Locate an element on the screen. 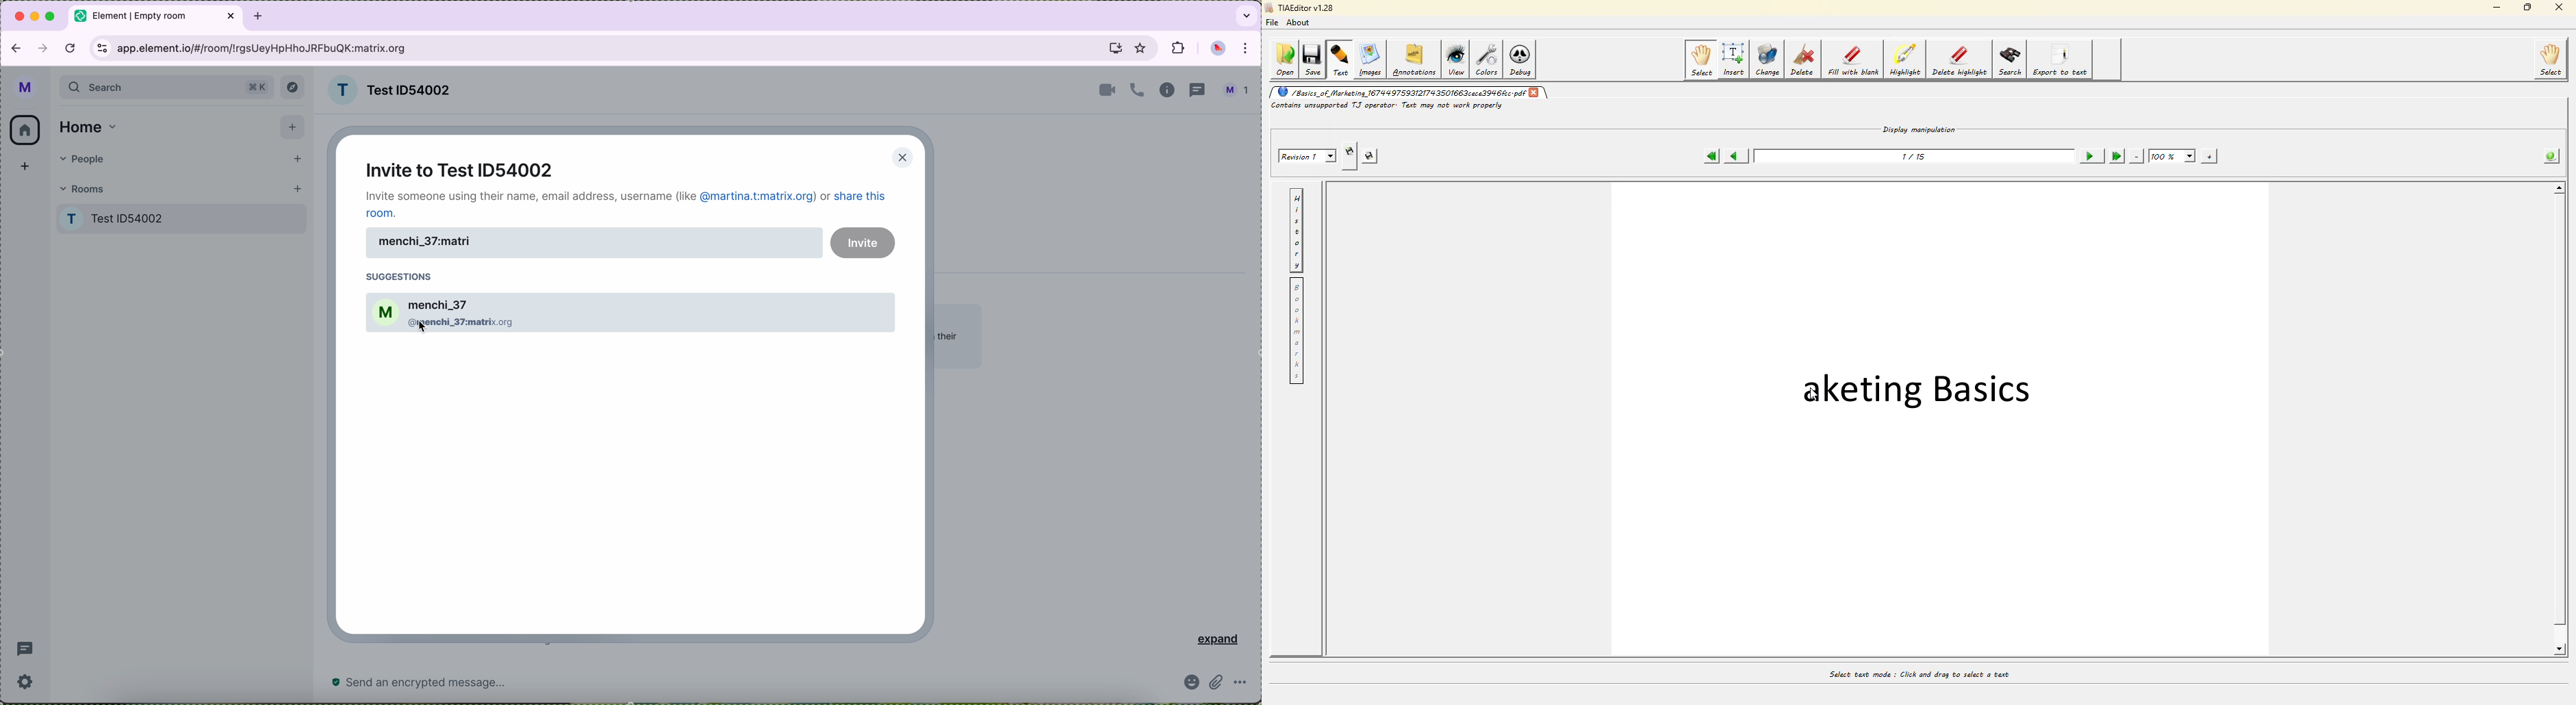 This screenshot has height=728, width=2576. emoji is located at coordinates (1193, 683).